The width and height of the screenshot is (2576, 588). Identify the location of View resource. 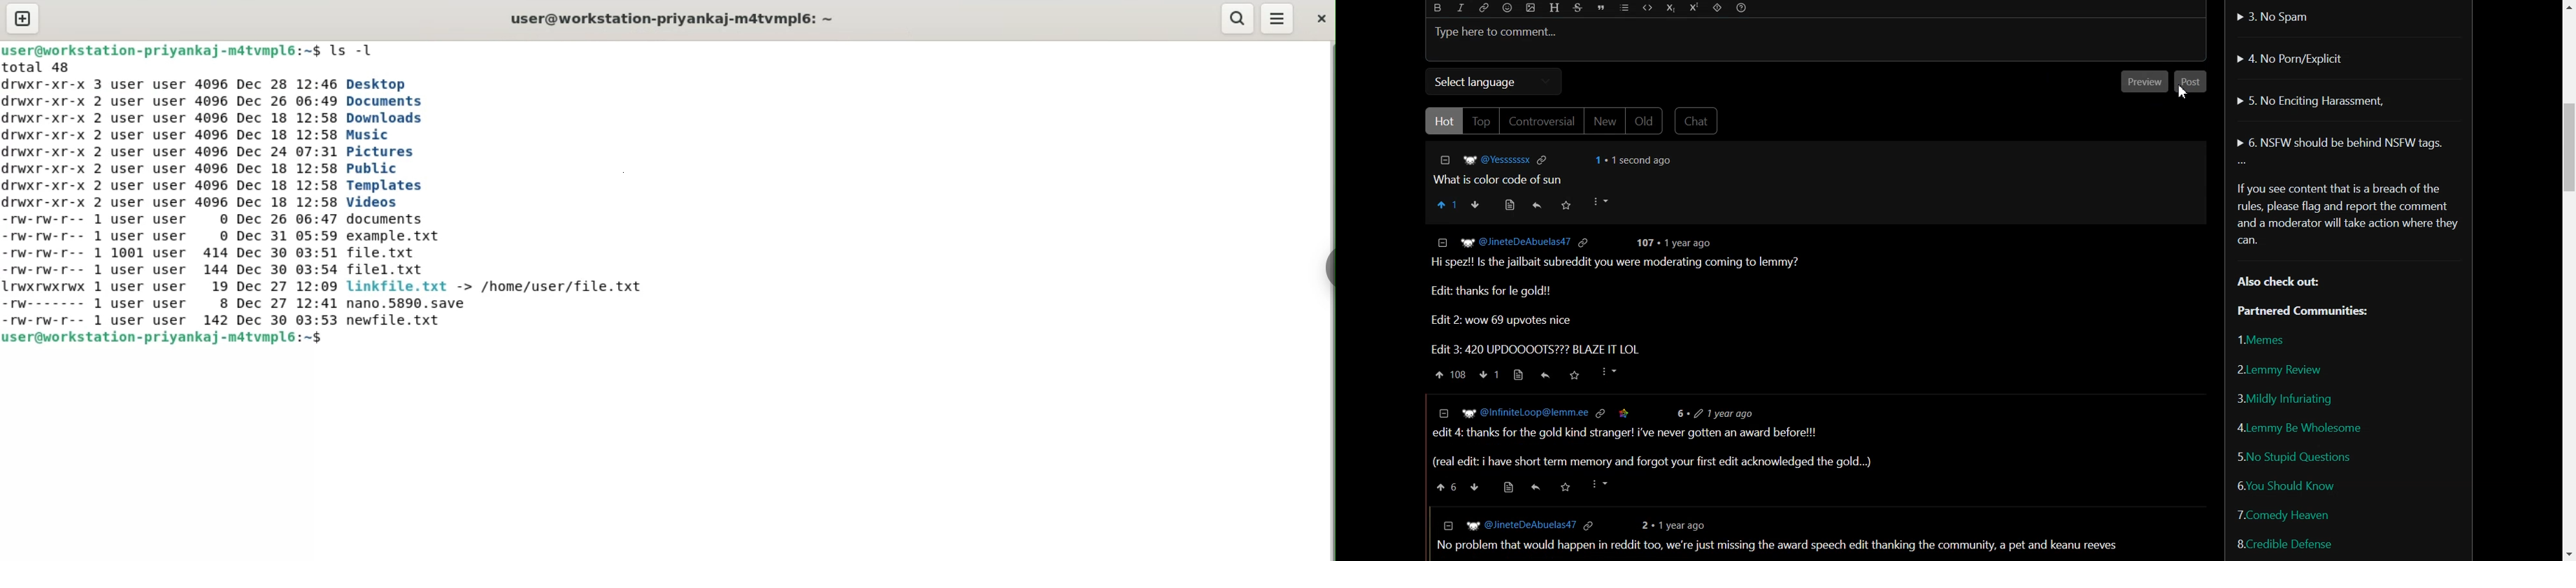
(1509, 205).